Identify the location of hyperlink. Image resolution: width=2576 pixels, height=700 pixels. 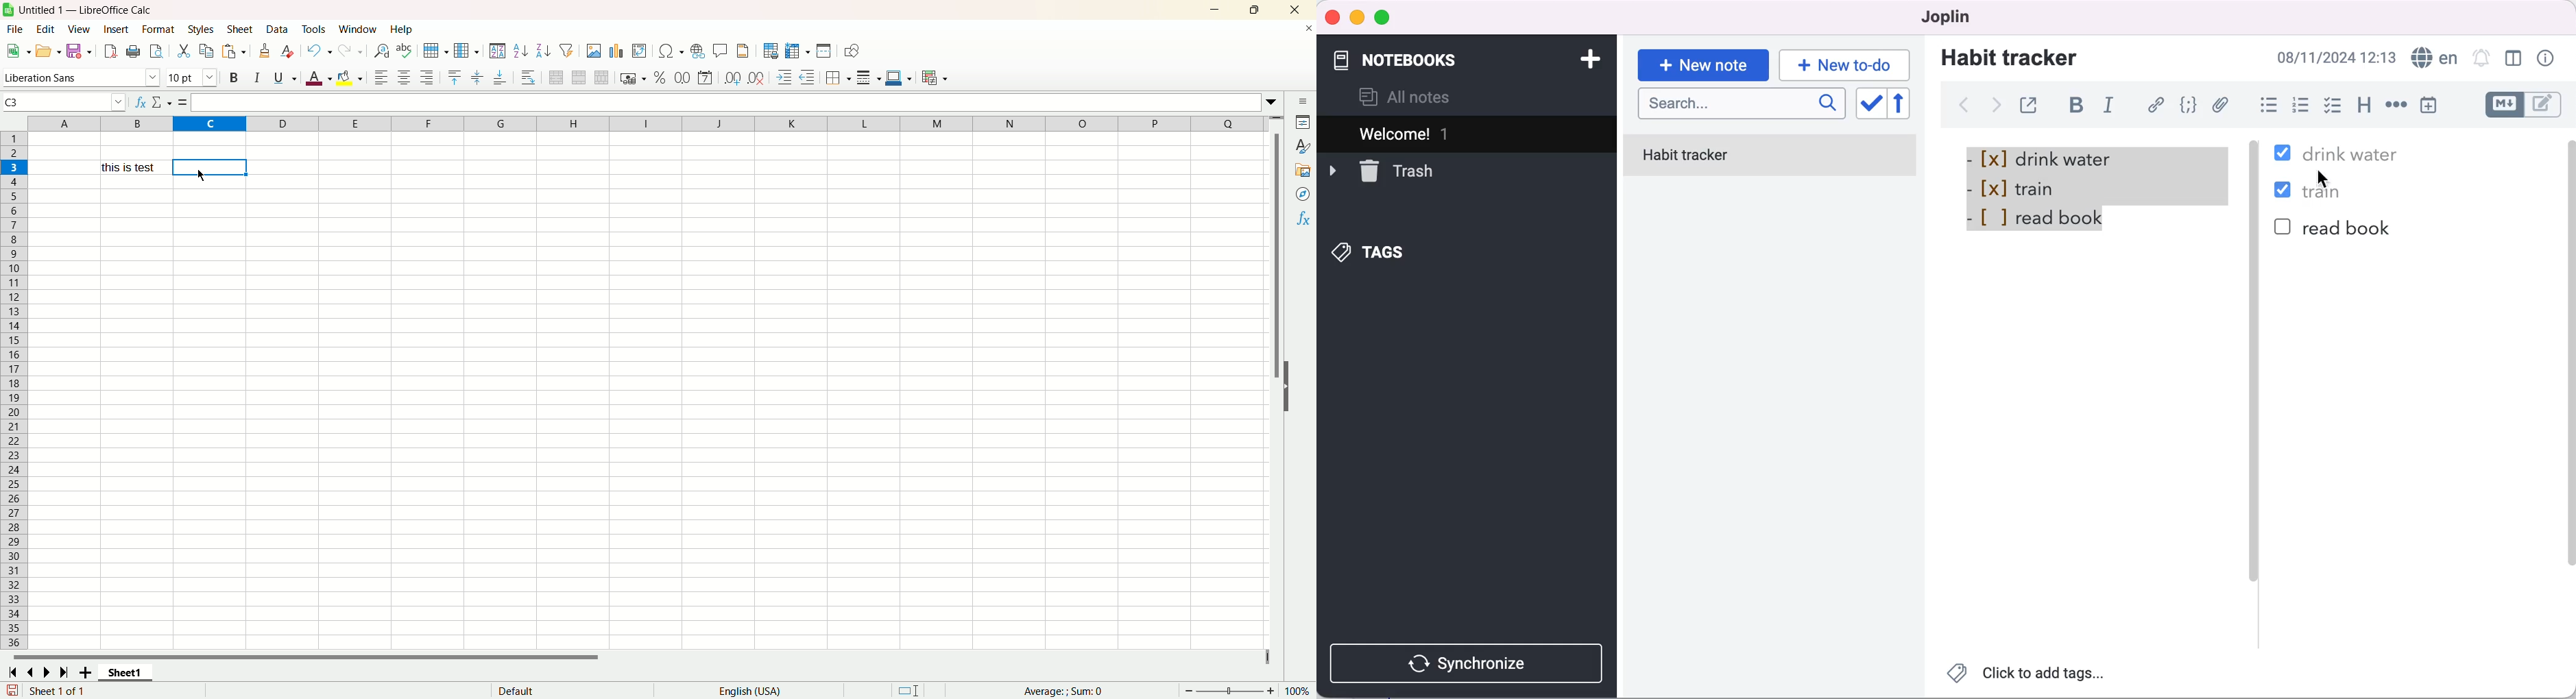
(2157, 105).